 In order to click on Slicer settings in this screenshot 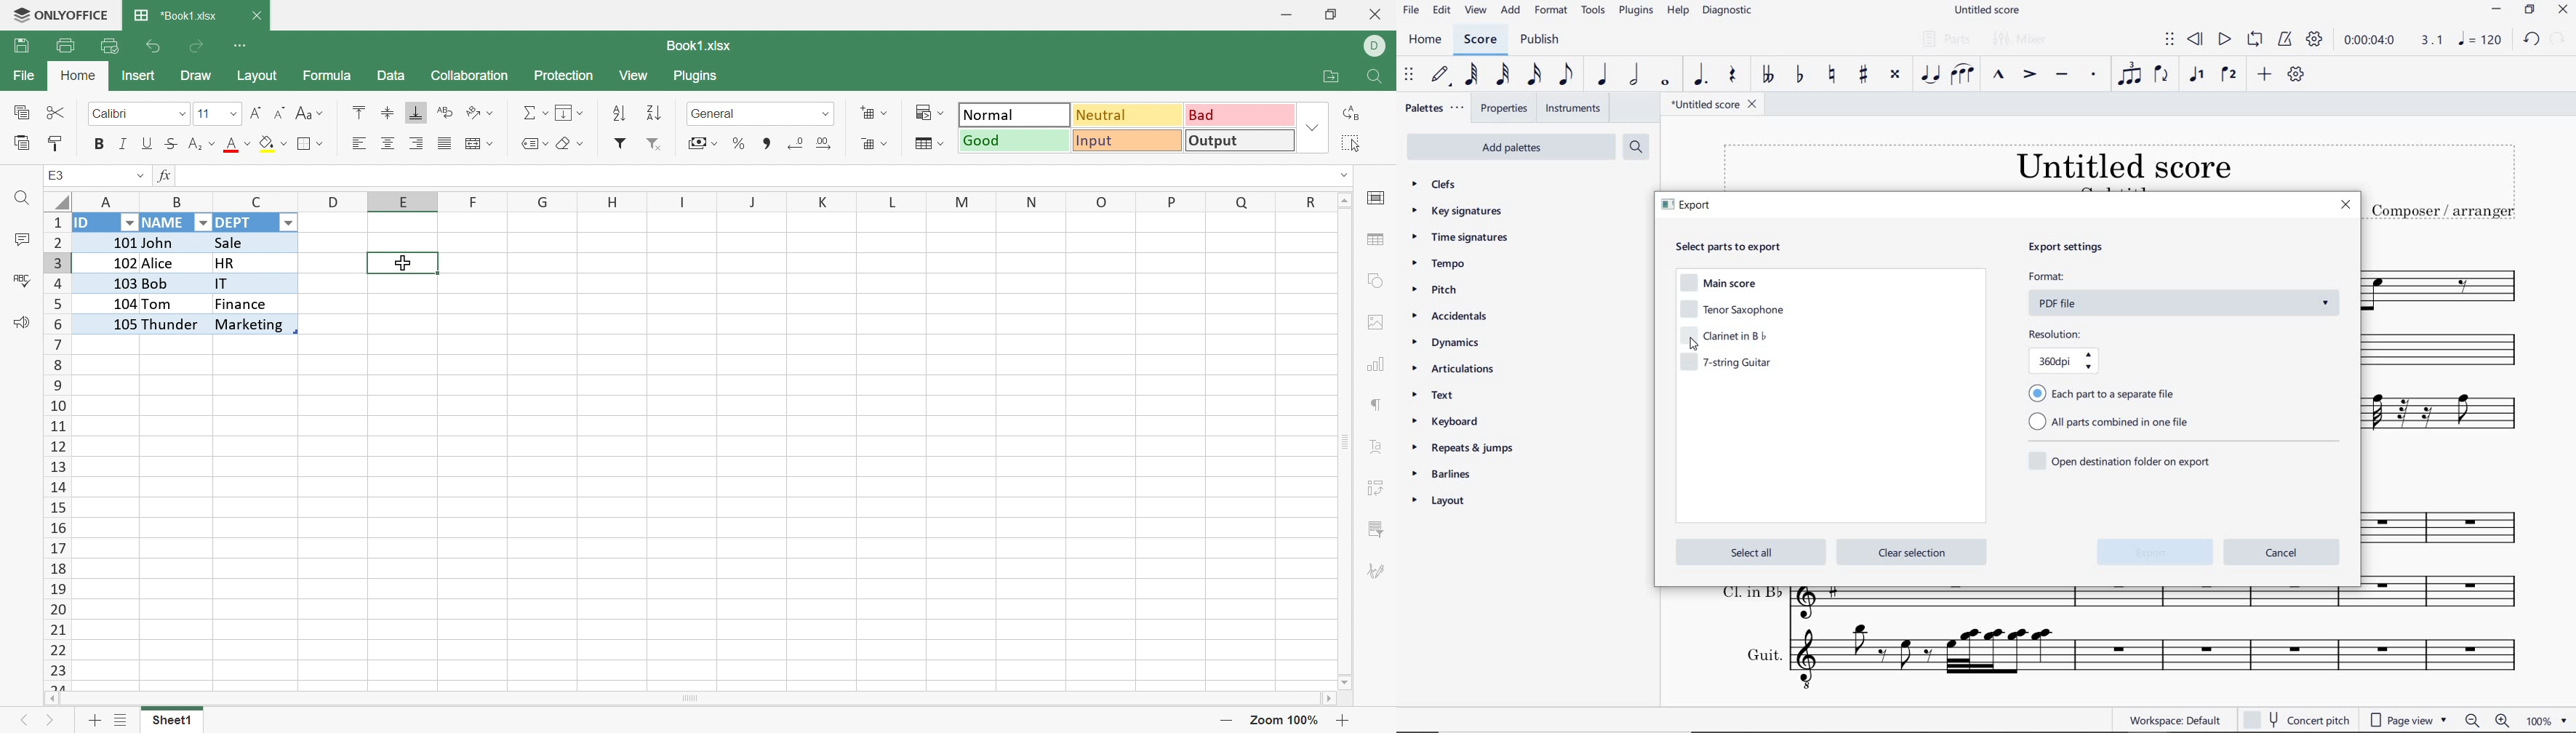, I will do `click(1372, 529)`.